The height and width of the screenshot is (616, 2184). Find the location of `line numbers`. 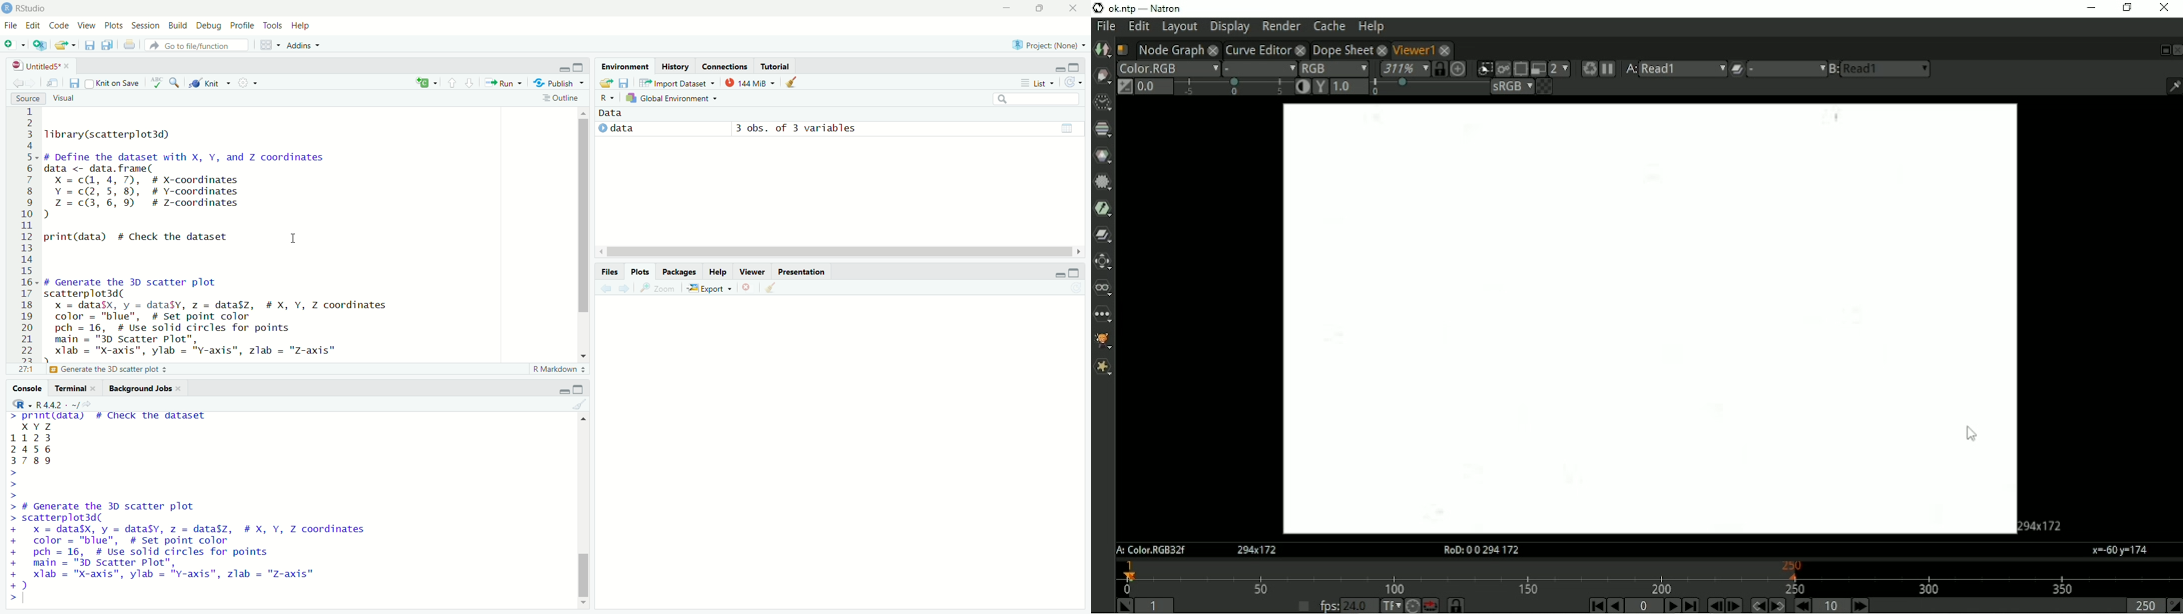

line numbers is located at coordinates (27, 234).